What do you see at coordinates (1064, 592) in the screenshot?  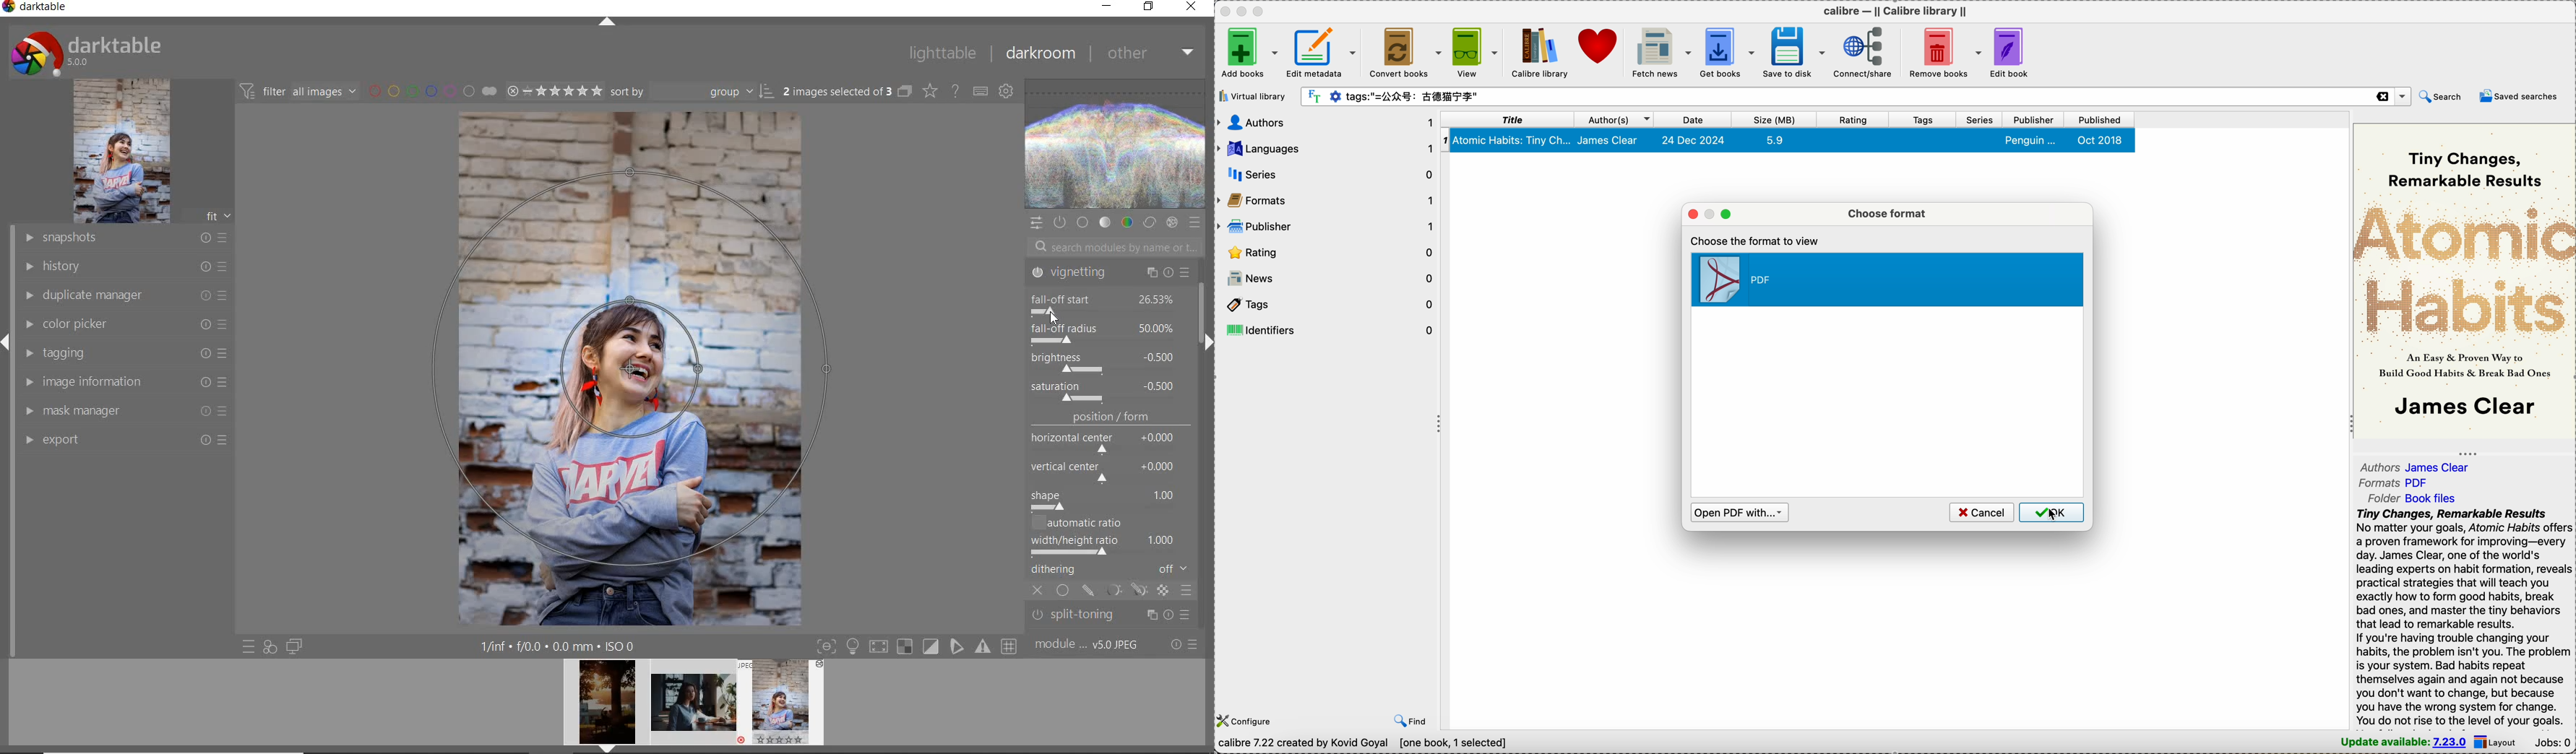 I see `uniformly` at bounding box center [1064, 592].